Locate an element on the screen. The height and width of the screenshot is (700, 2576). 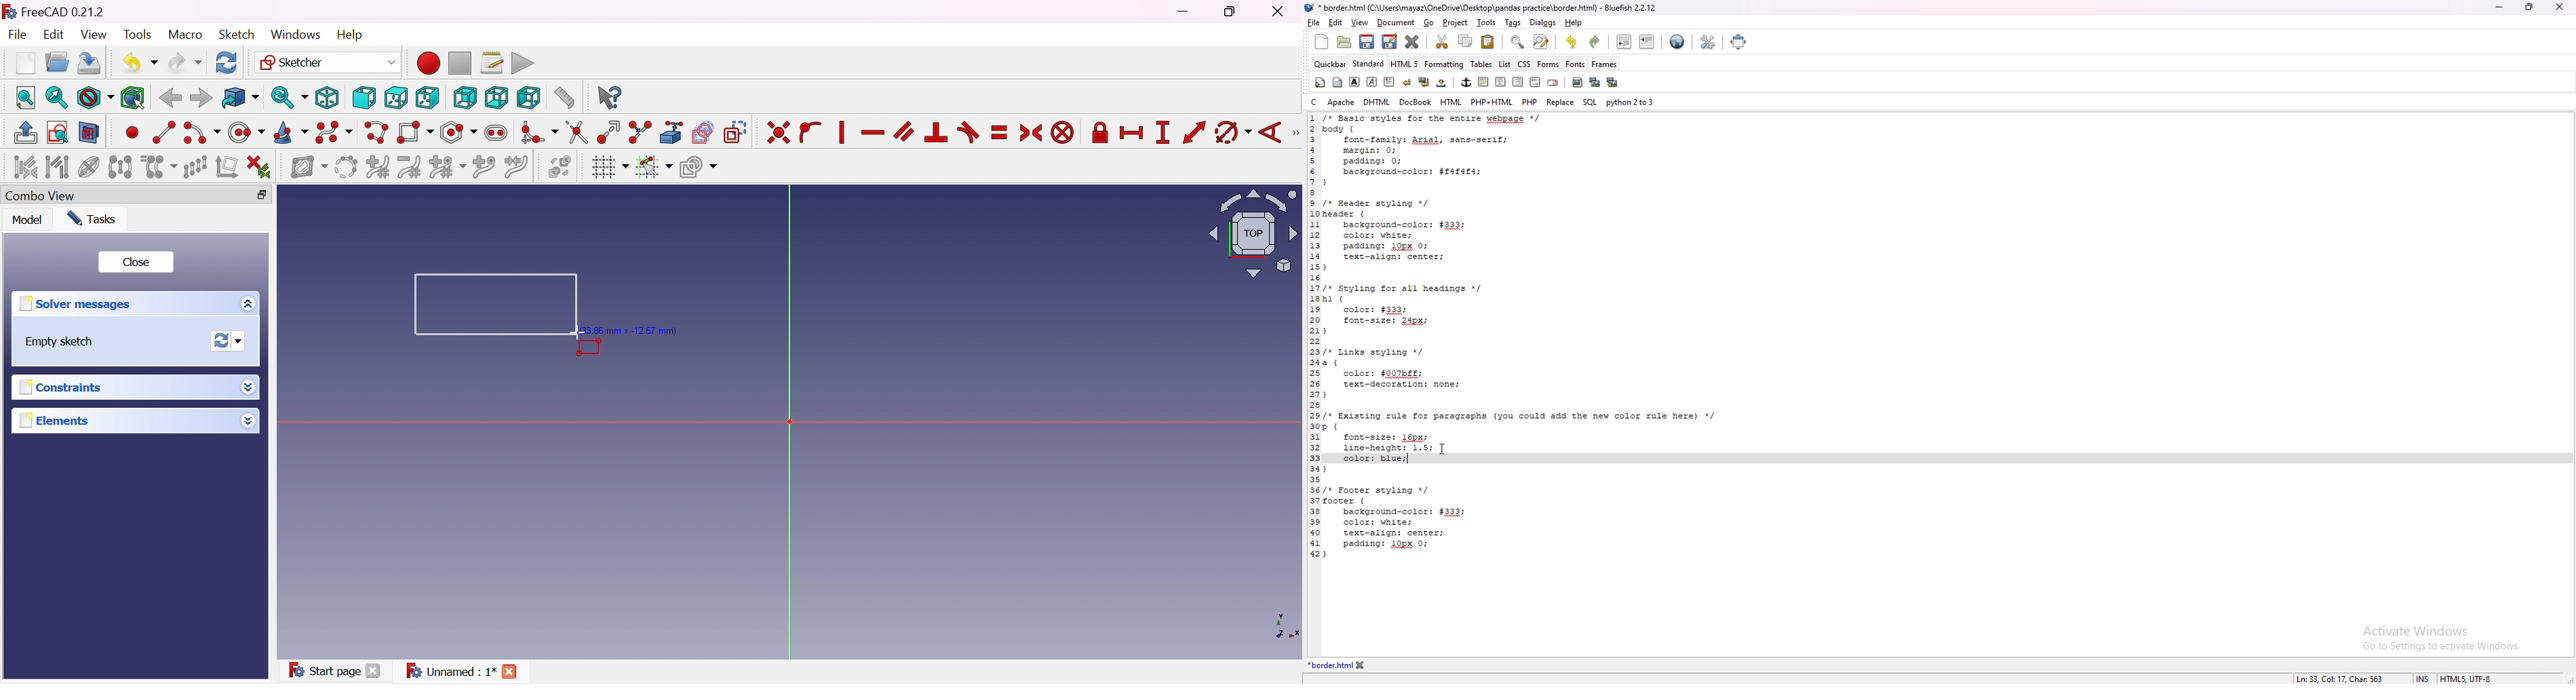
Clone is located at coordinates (158, 166).